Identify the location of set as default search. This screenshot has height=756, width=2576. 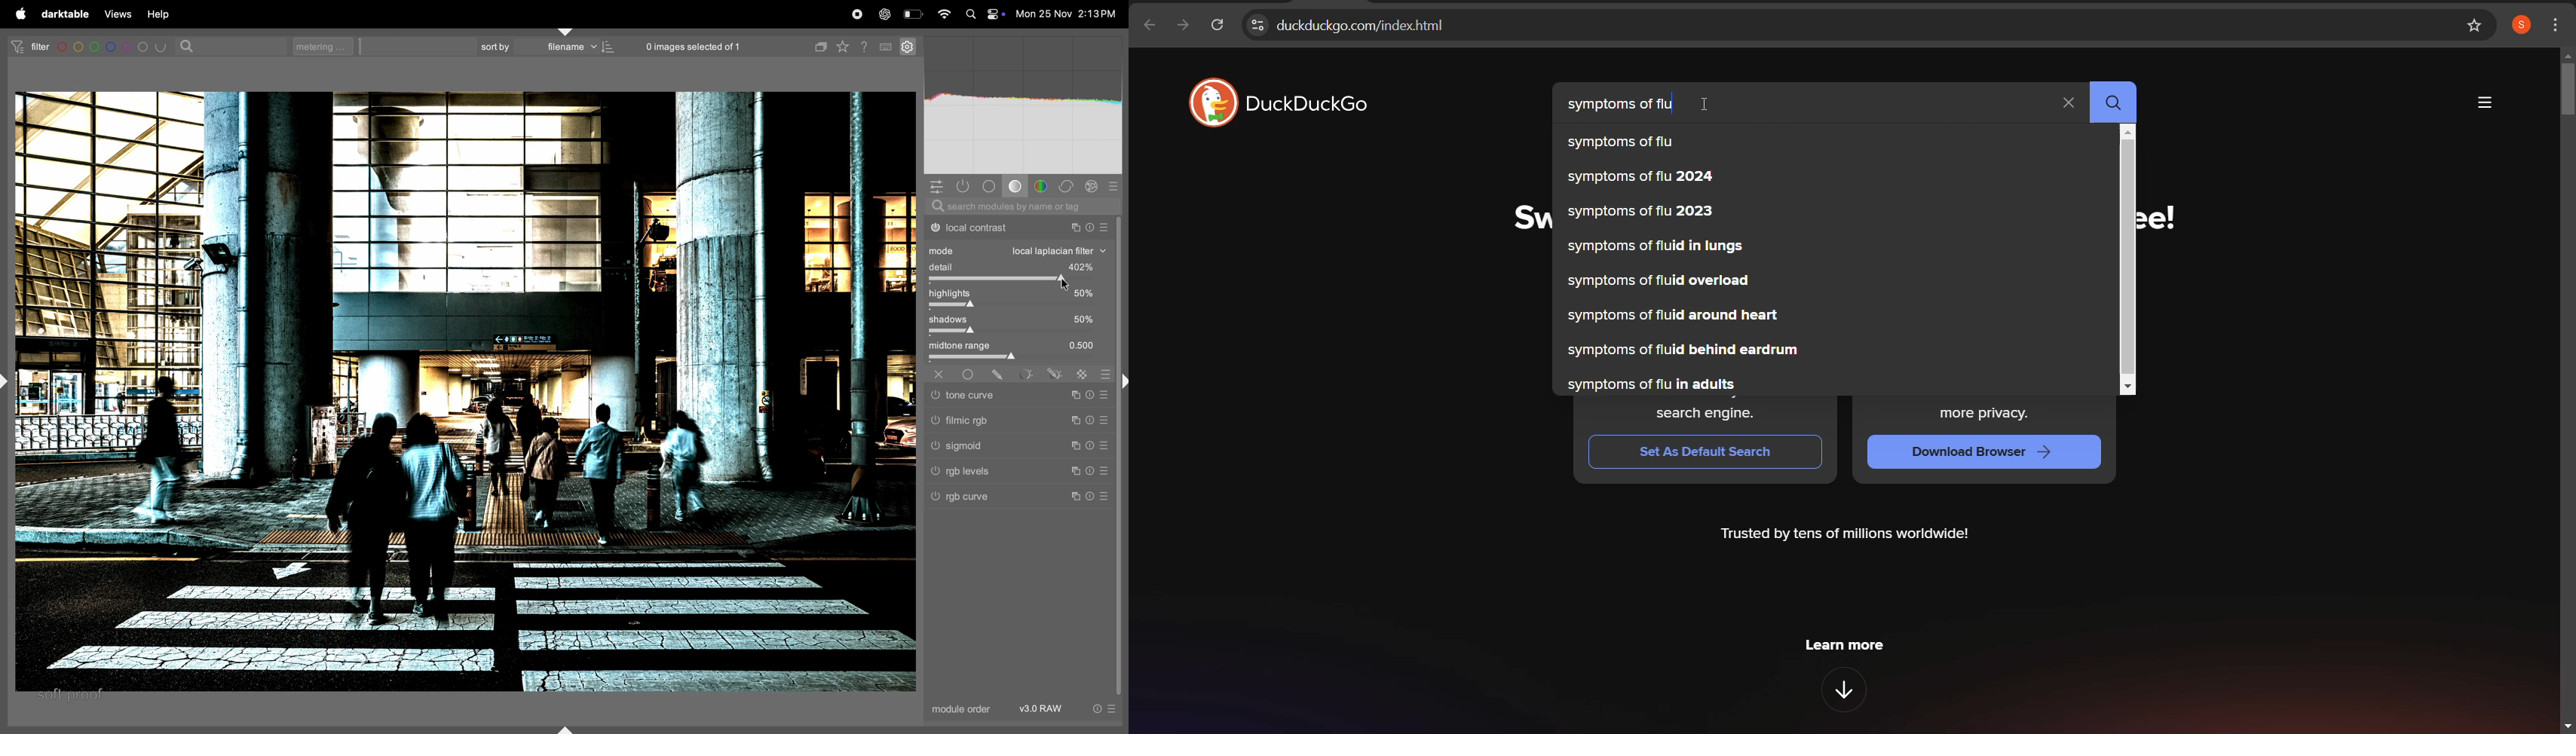
(1704, 450).